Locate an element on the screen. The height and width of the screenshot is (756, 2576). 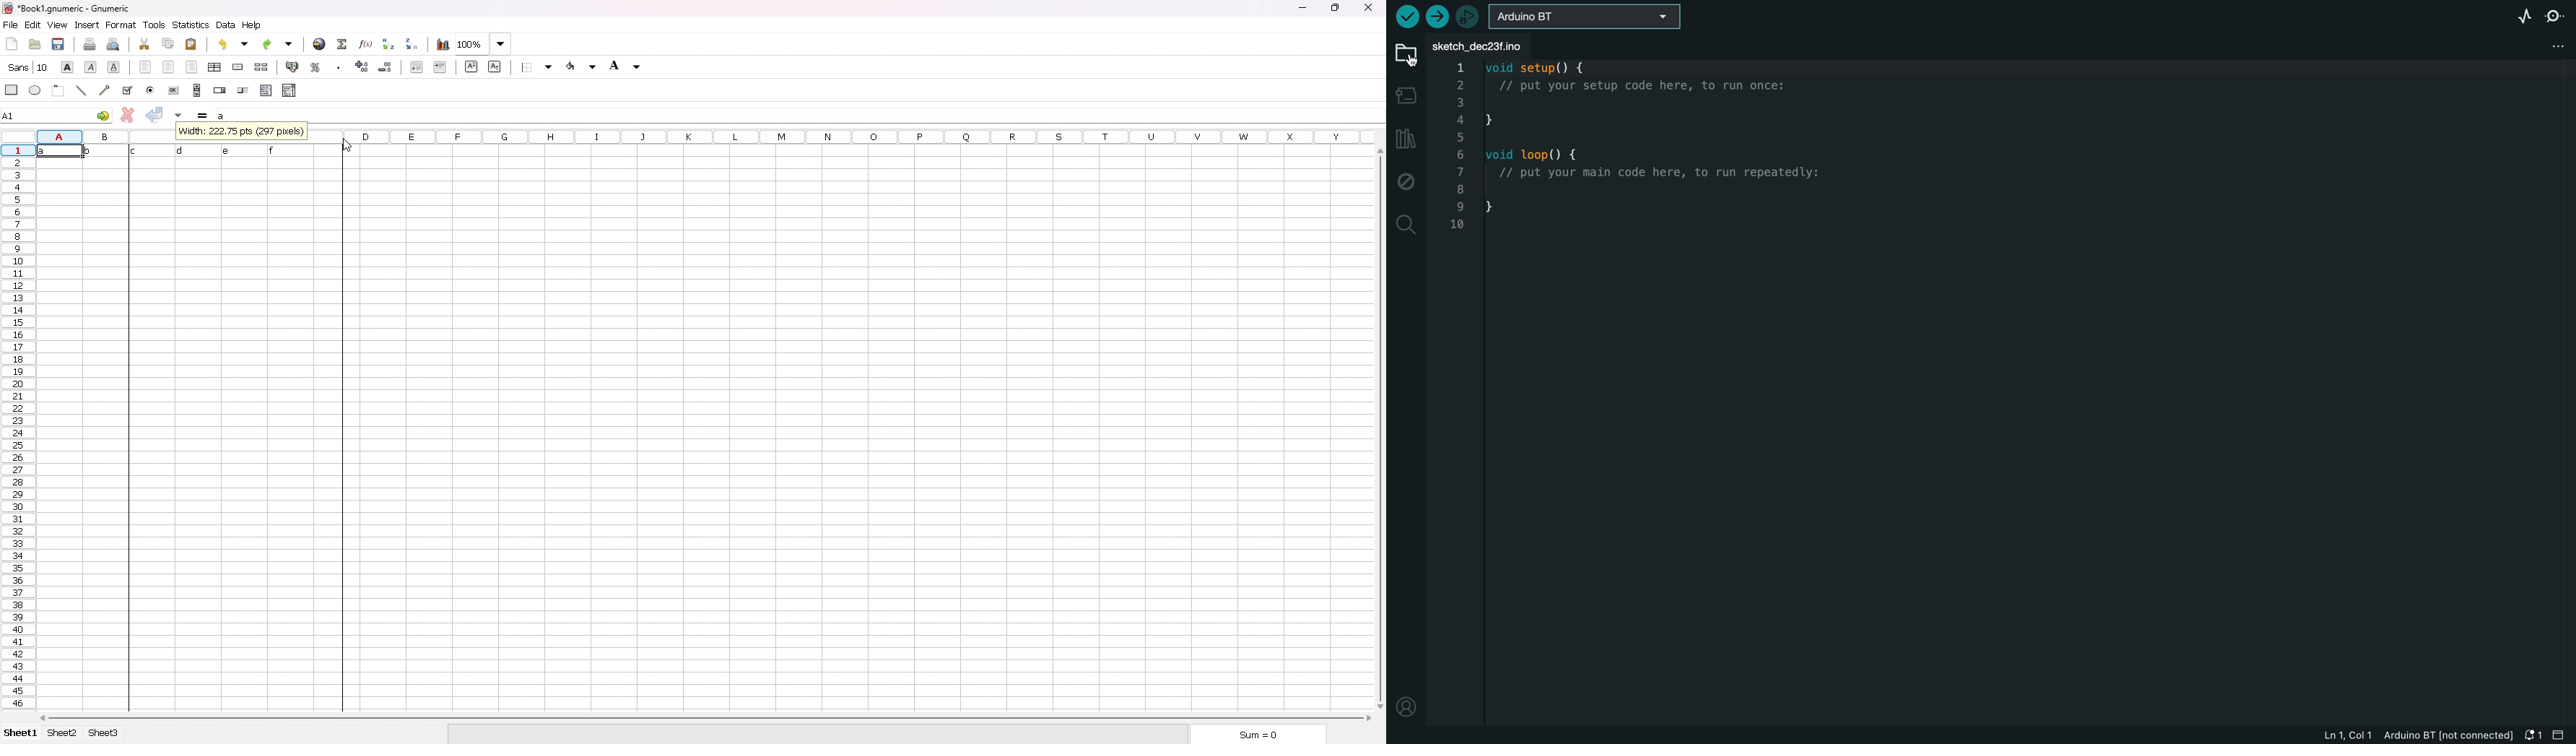
statistics is located at coordinates (191, 25).